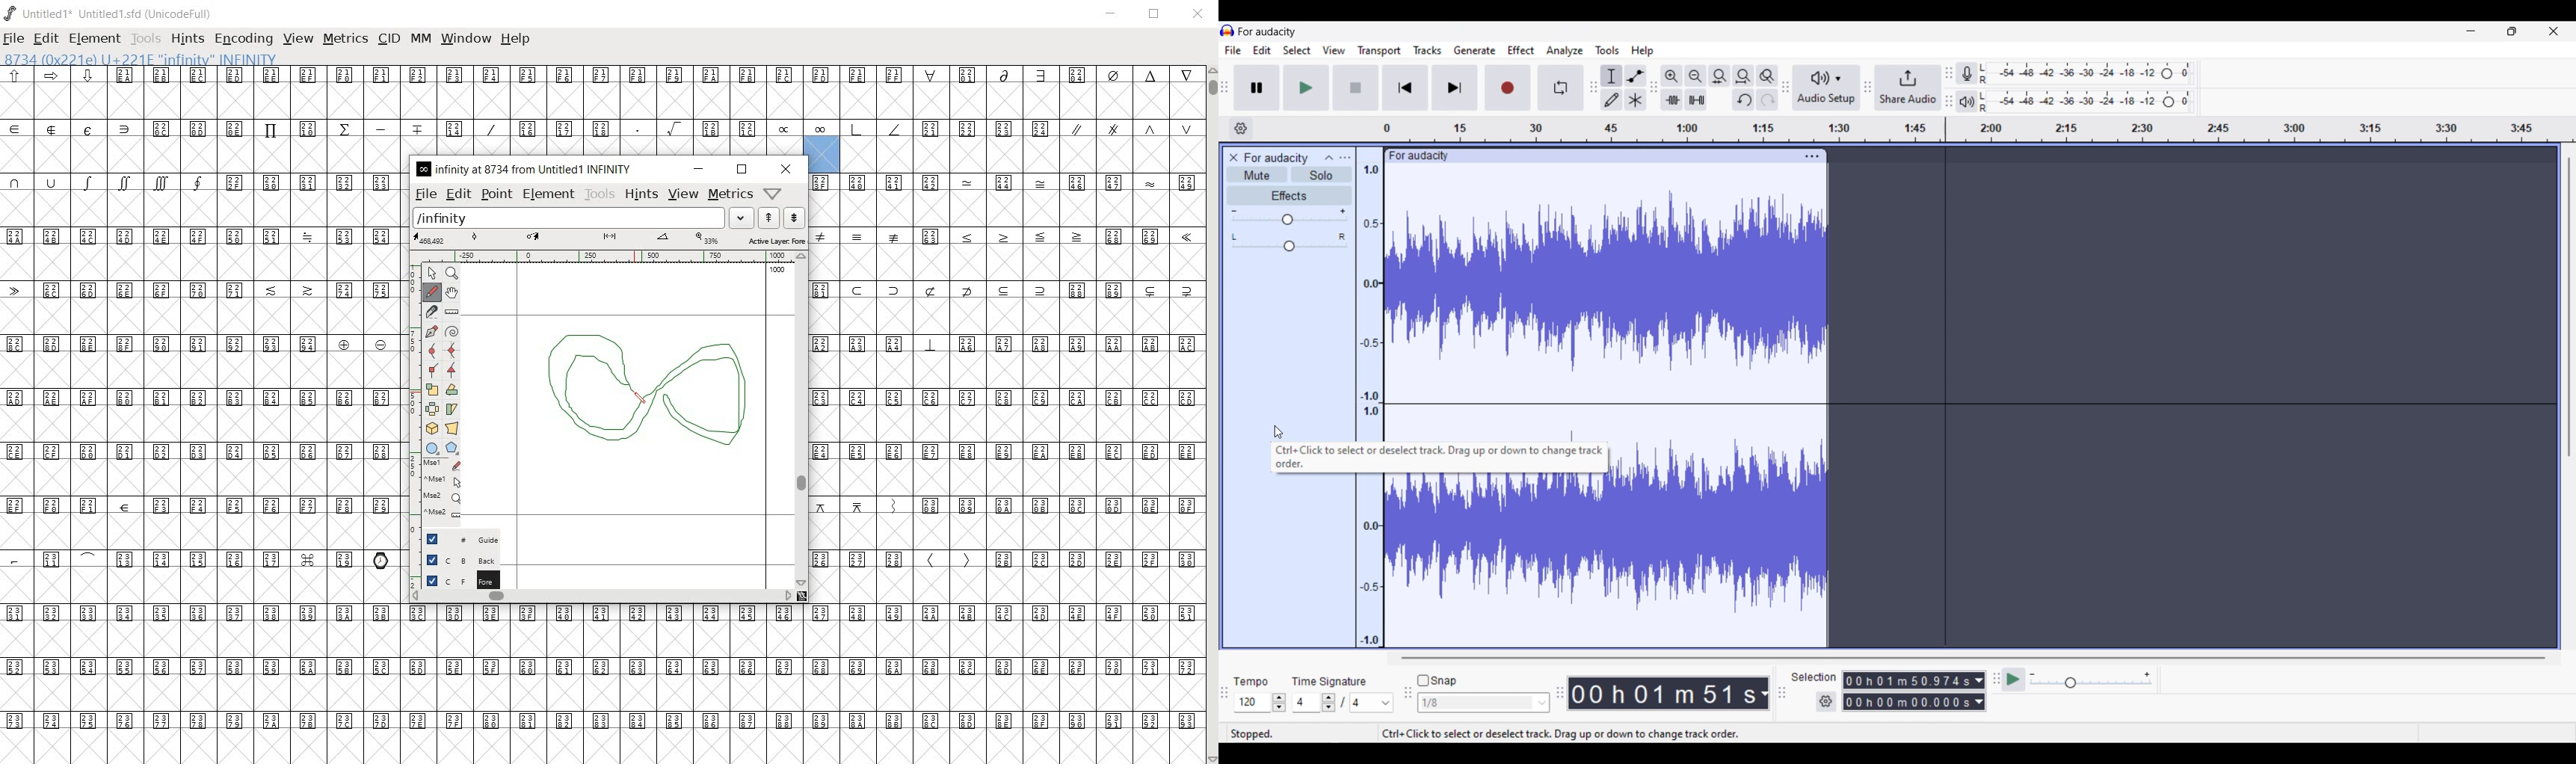  What do you see at coordinates (454, 128) in the screenshot?
I see `Unicode code points` at bounding box center [454, 128].